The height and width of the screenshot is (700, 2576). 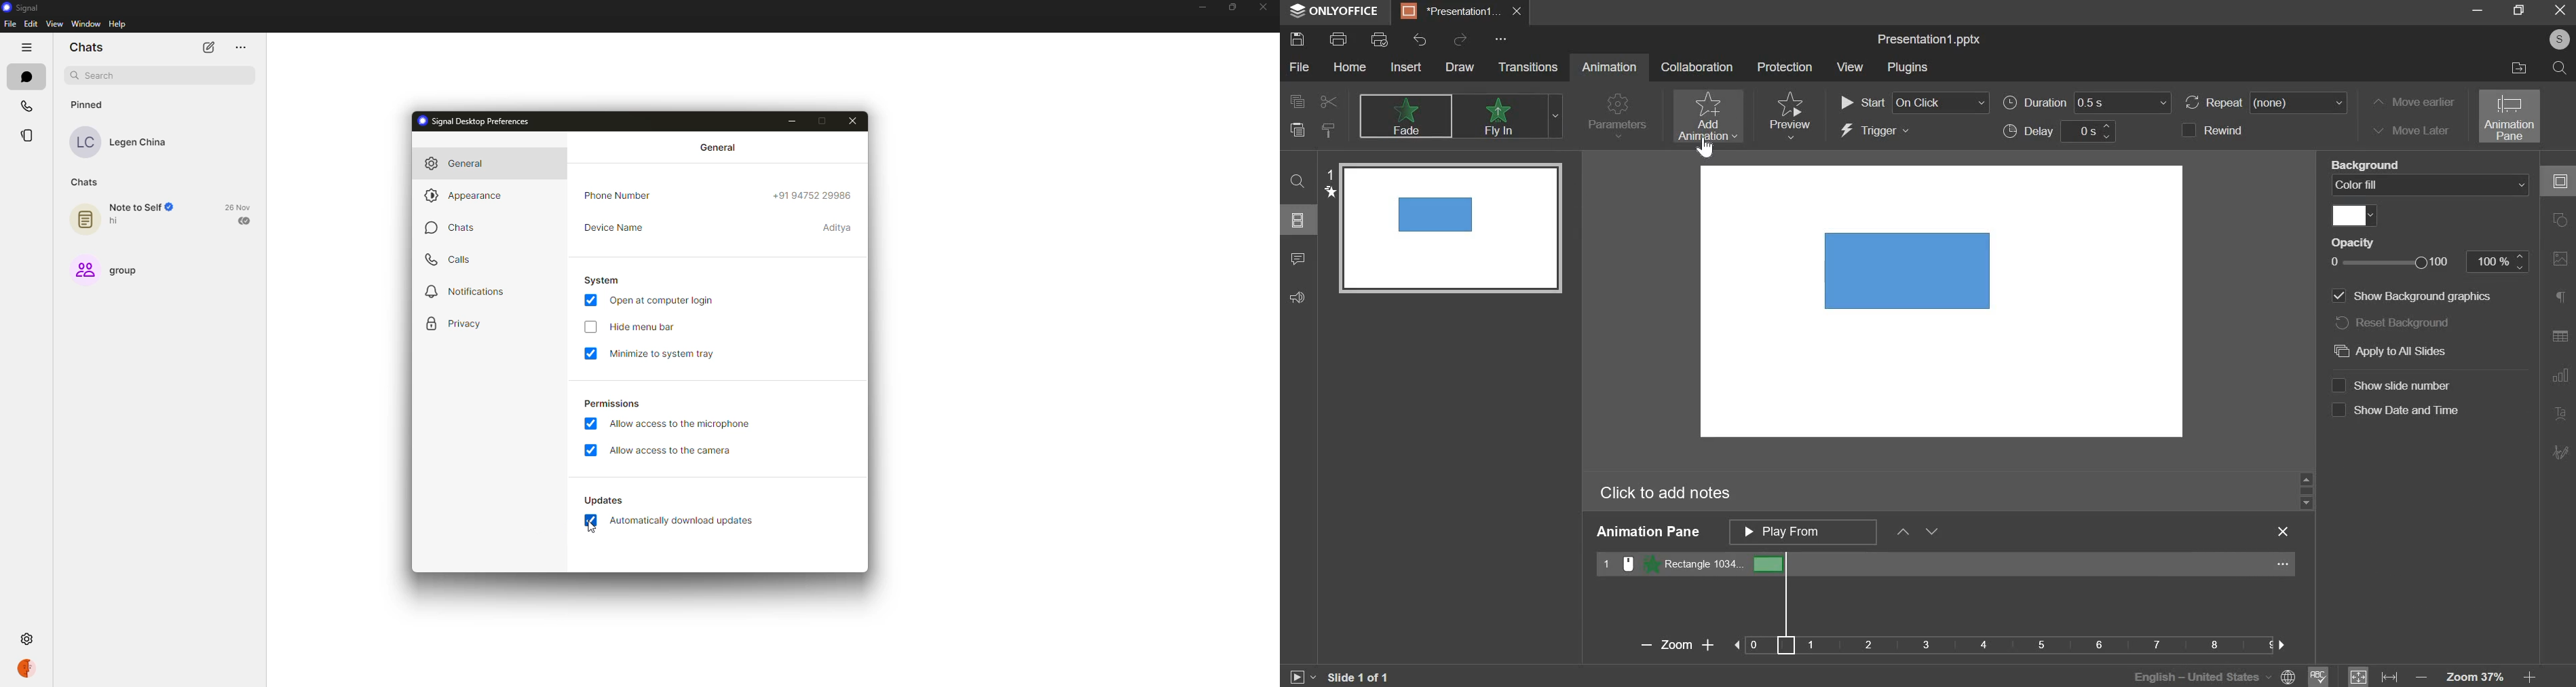 I want to click on enabled, so click(x=590, y=300).